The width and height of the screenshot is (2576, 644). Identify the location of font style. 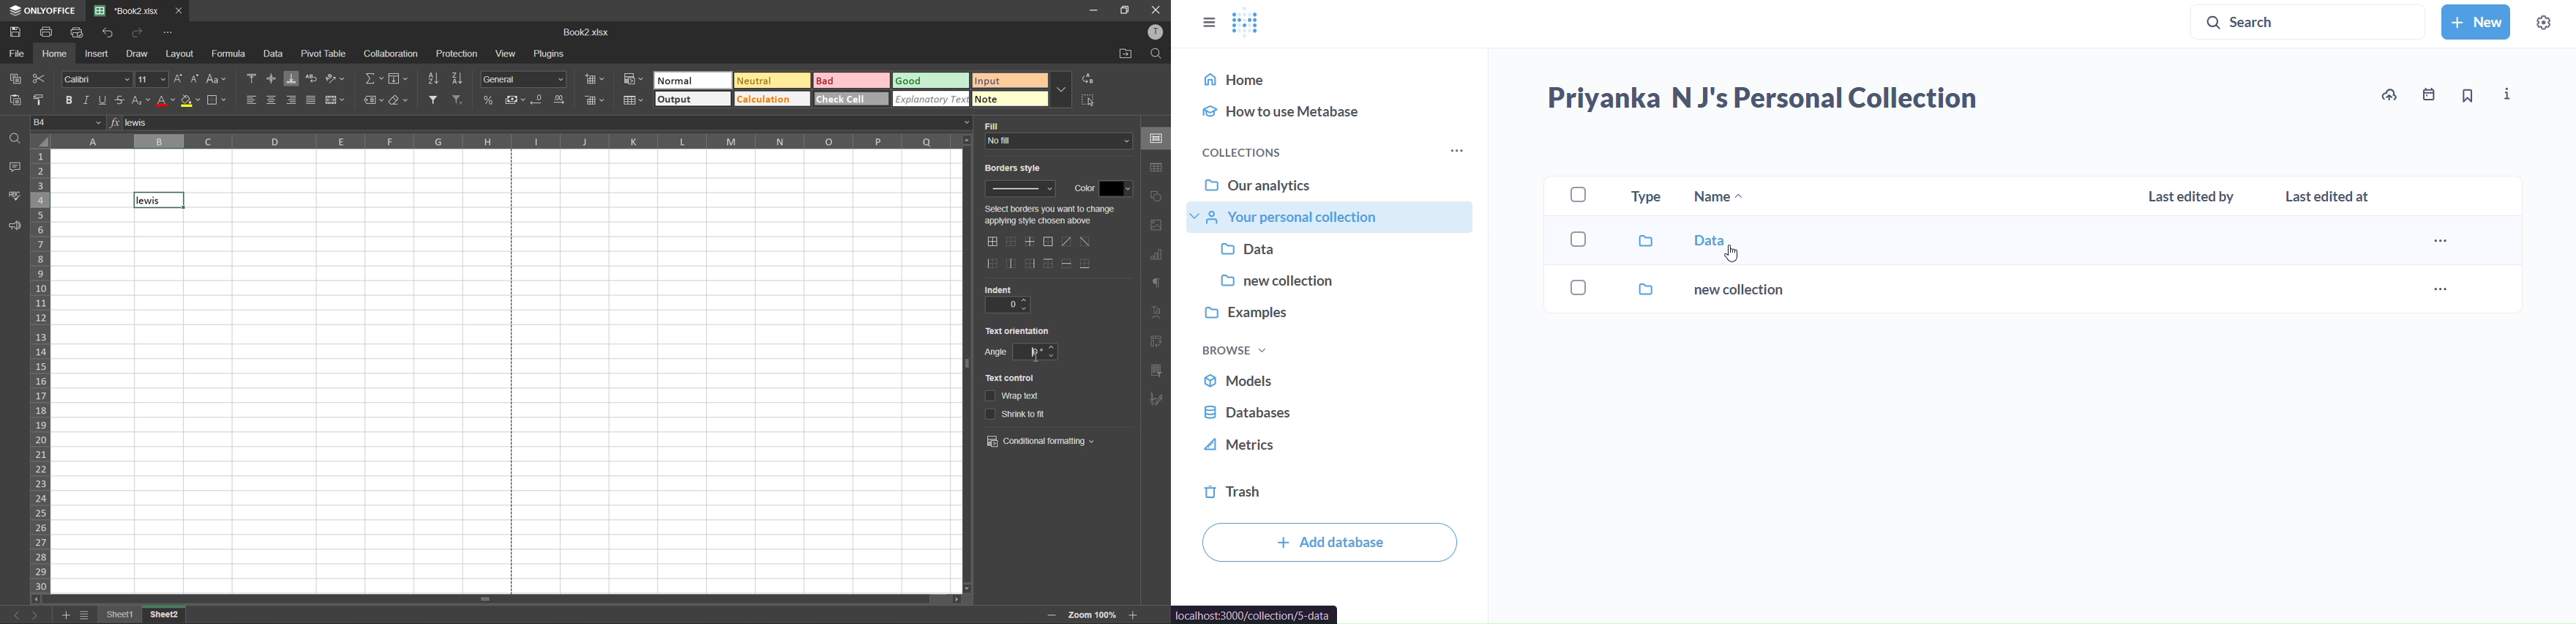
(95, 80).